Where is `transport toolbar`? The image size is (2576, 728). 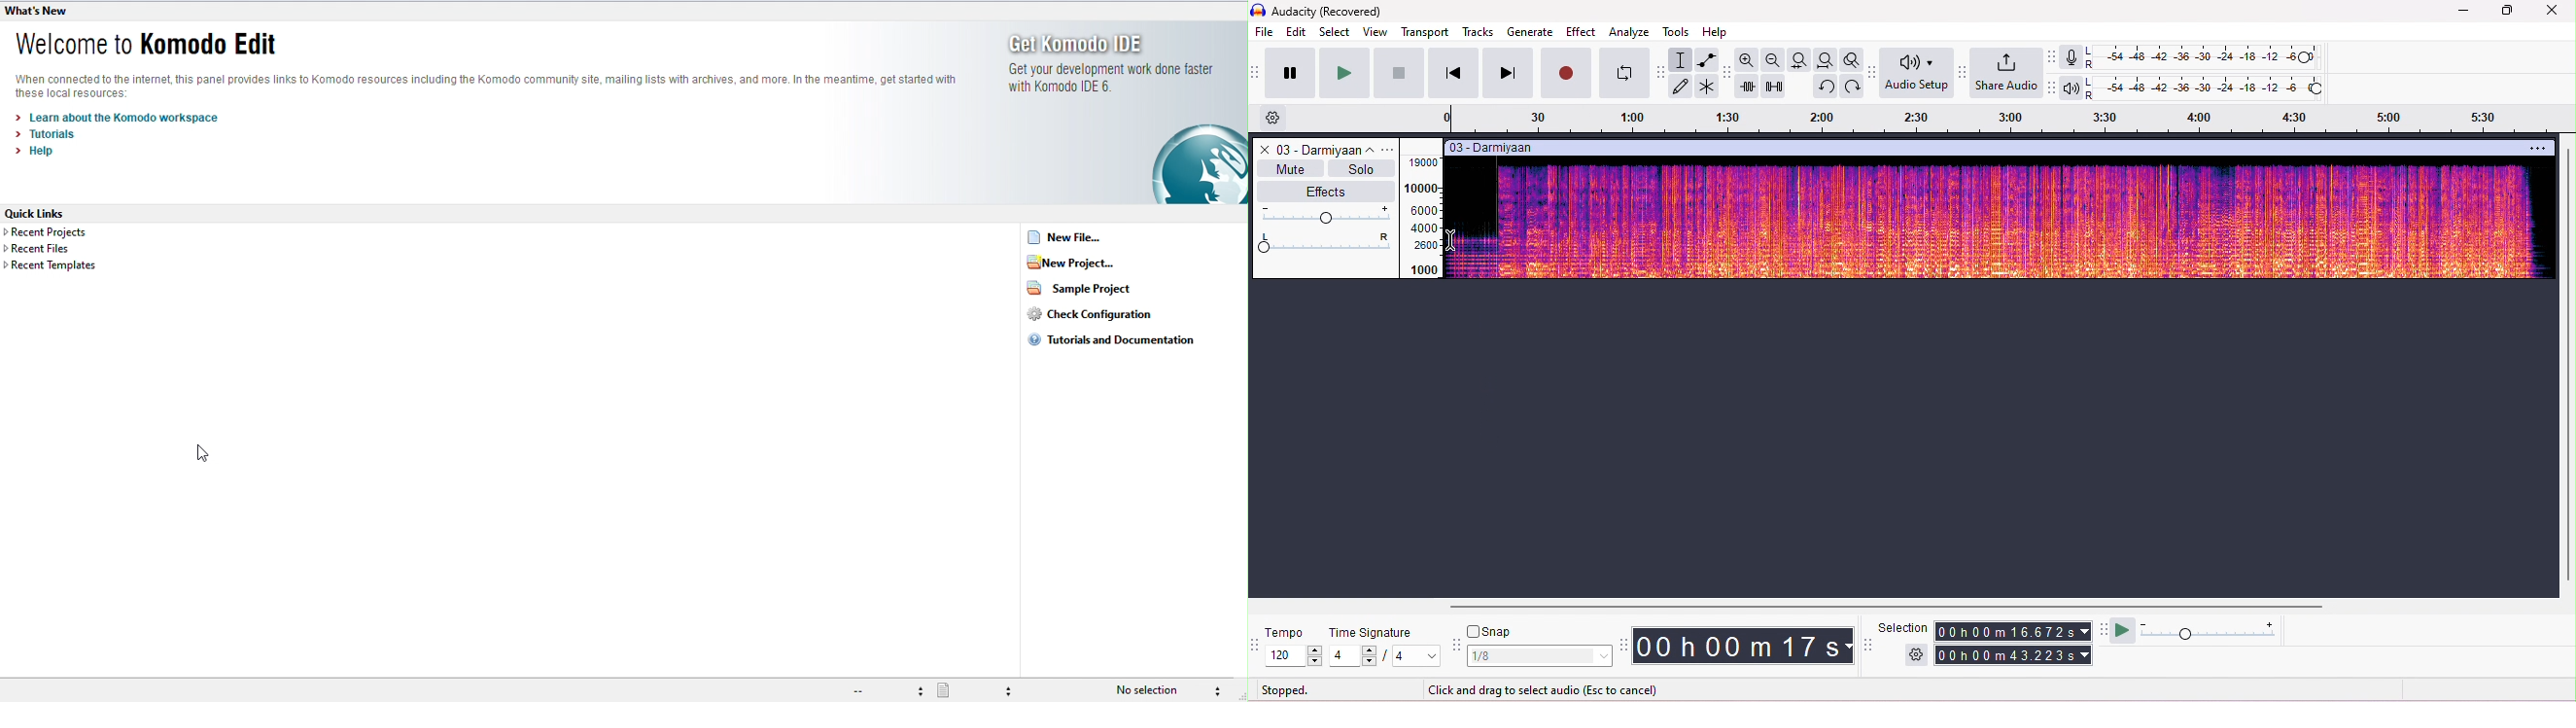
transport toolbar is located at coordinates (1257, 75).